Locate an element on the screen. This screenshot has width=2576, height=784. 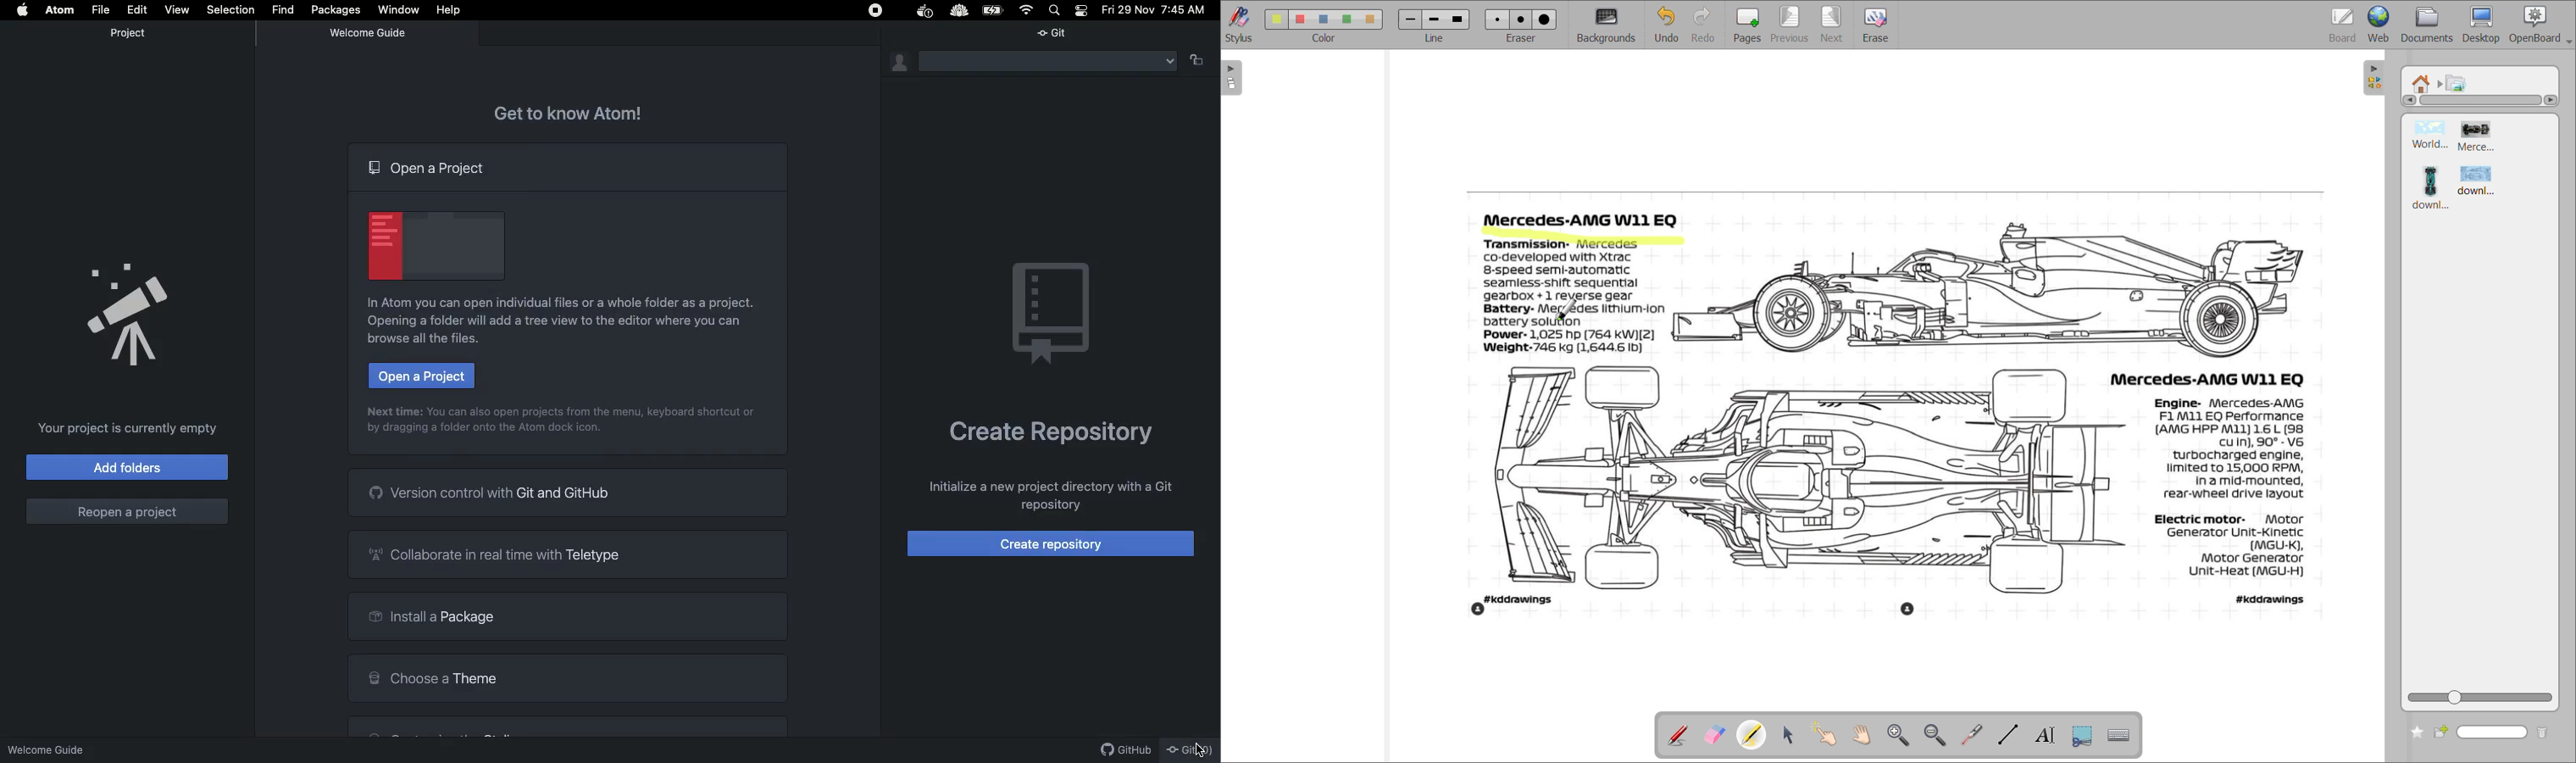
eraser is located at coordinates (1522, 40).